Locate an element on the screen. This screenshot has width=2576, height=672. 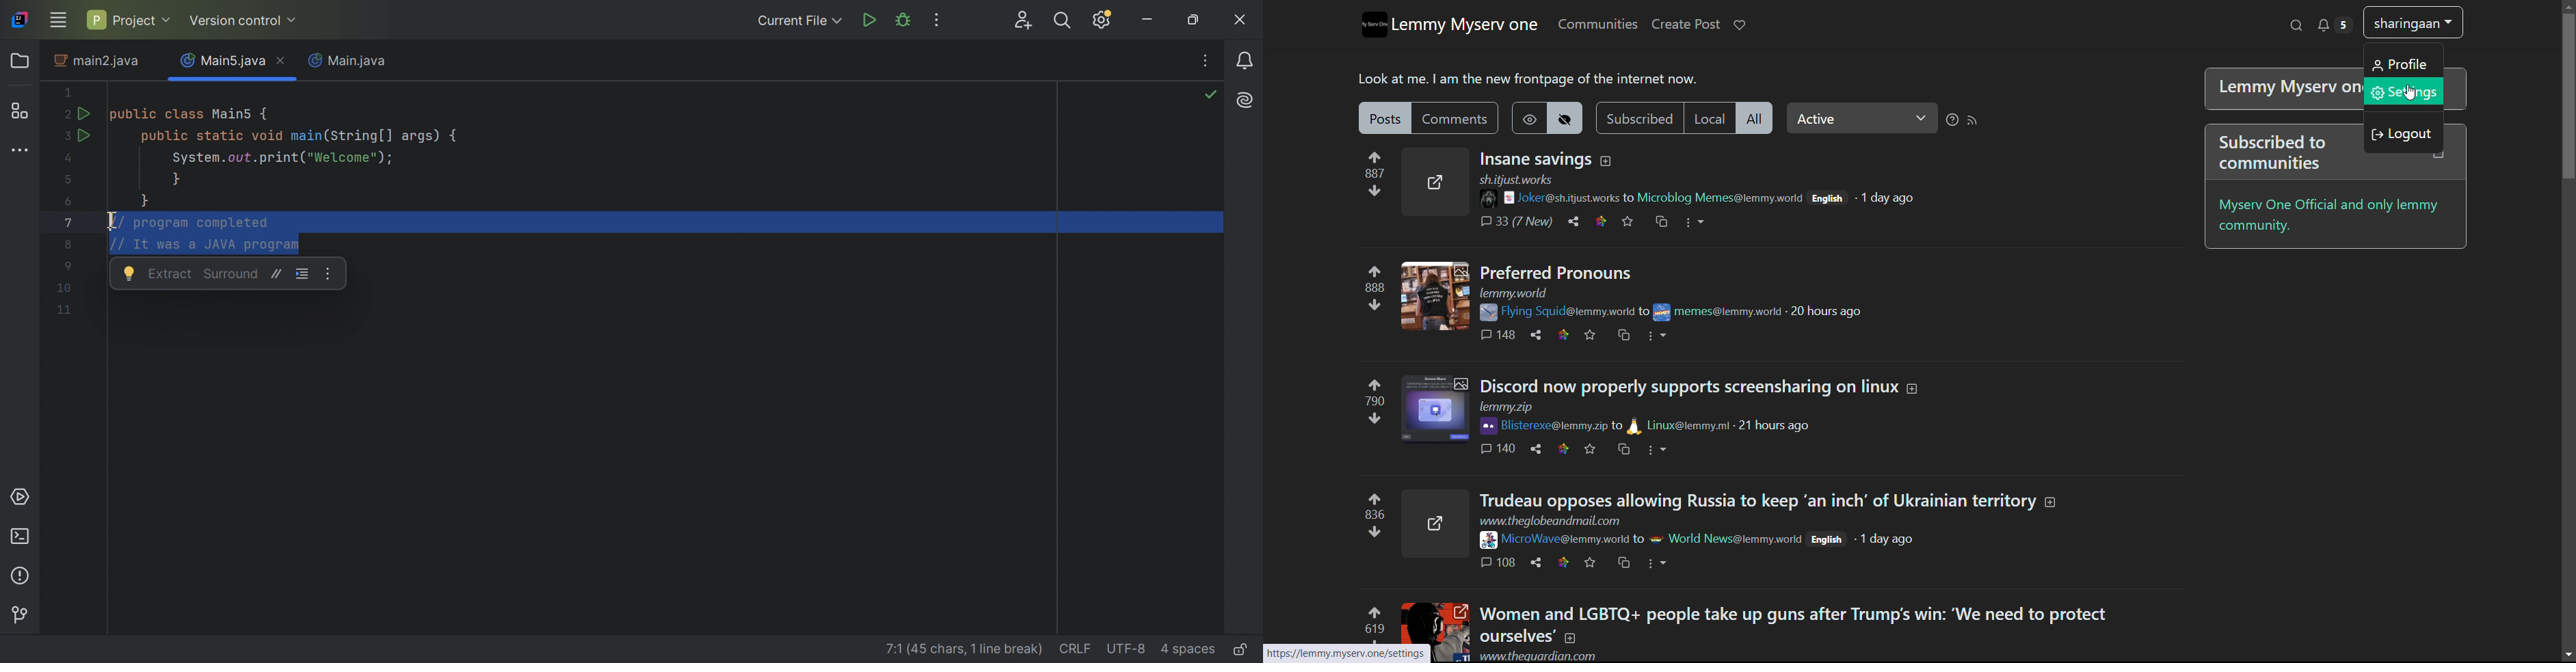
Version control is located at coordinates (245, 21).